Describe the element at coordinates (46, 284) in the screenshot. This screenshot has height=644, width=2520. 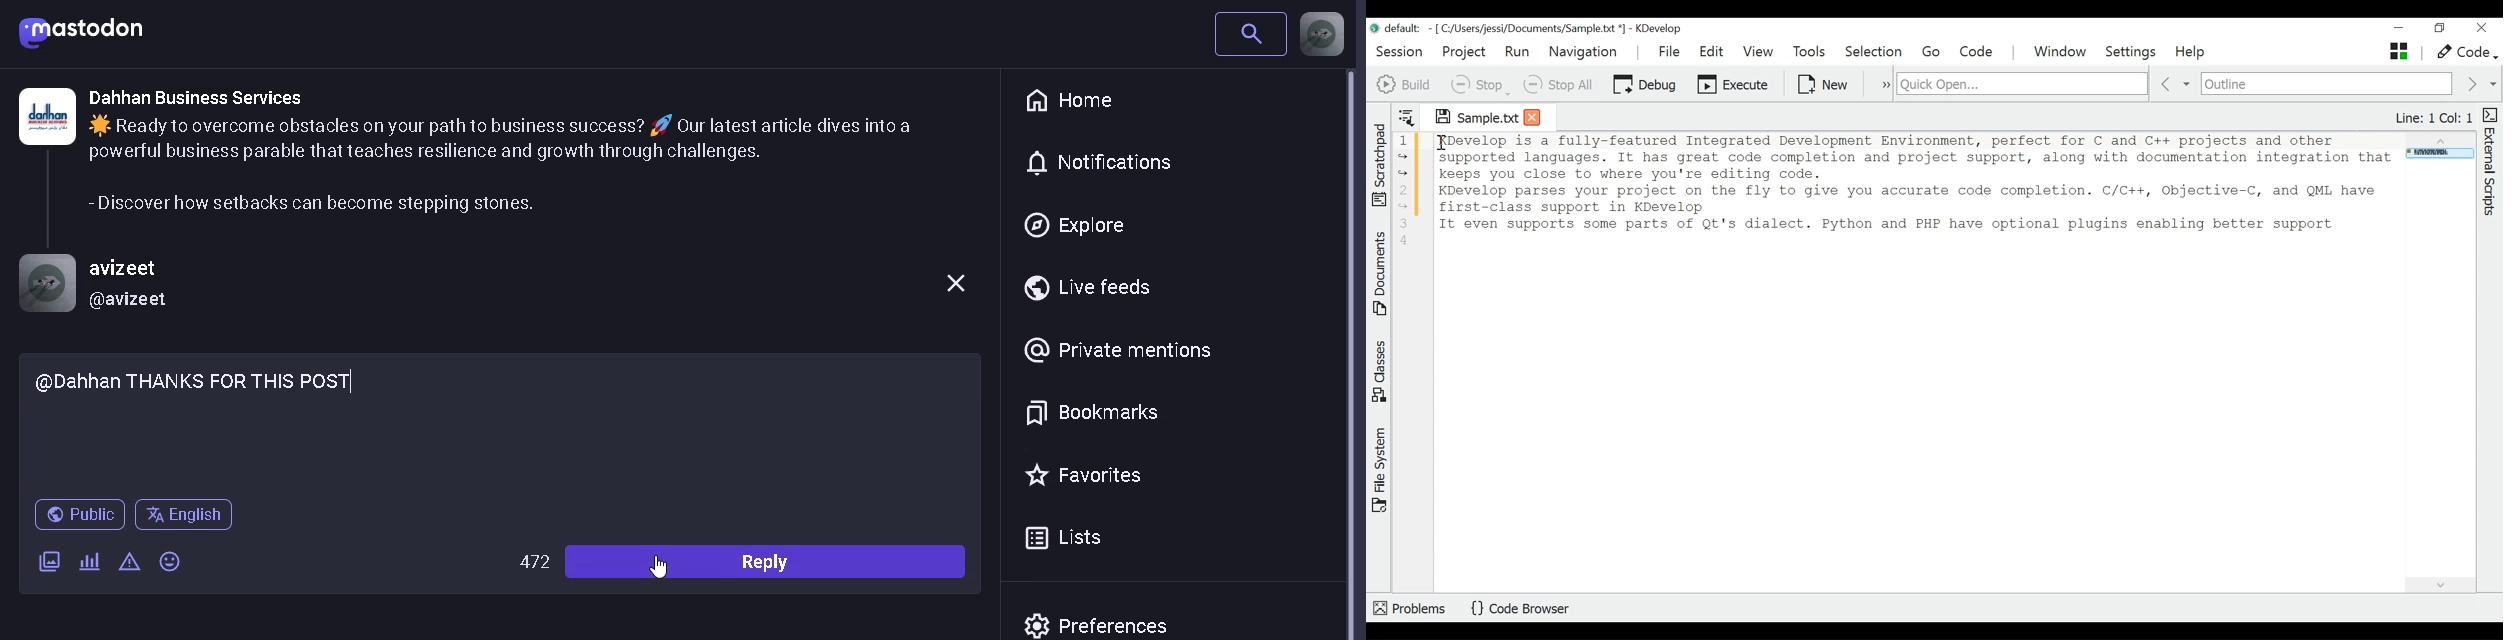
I see `profile picture` at that location.